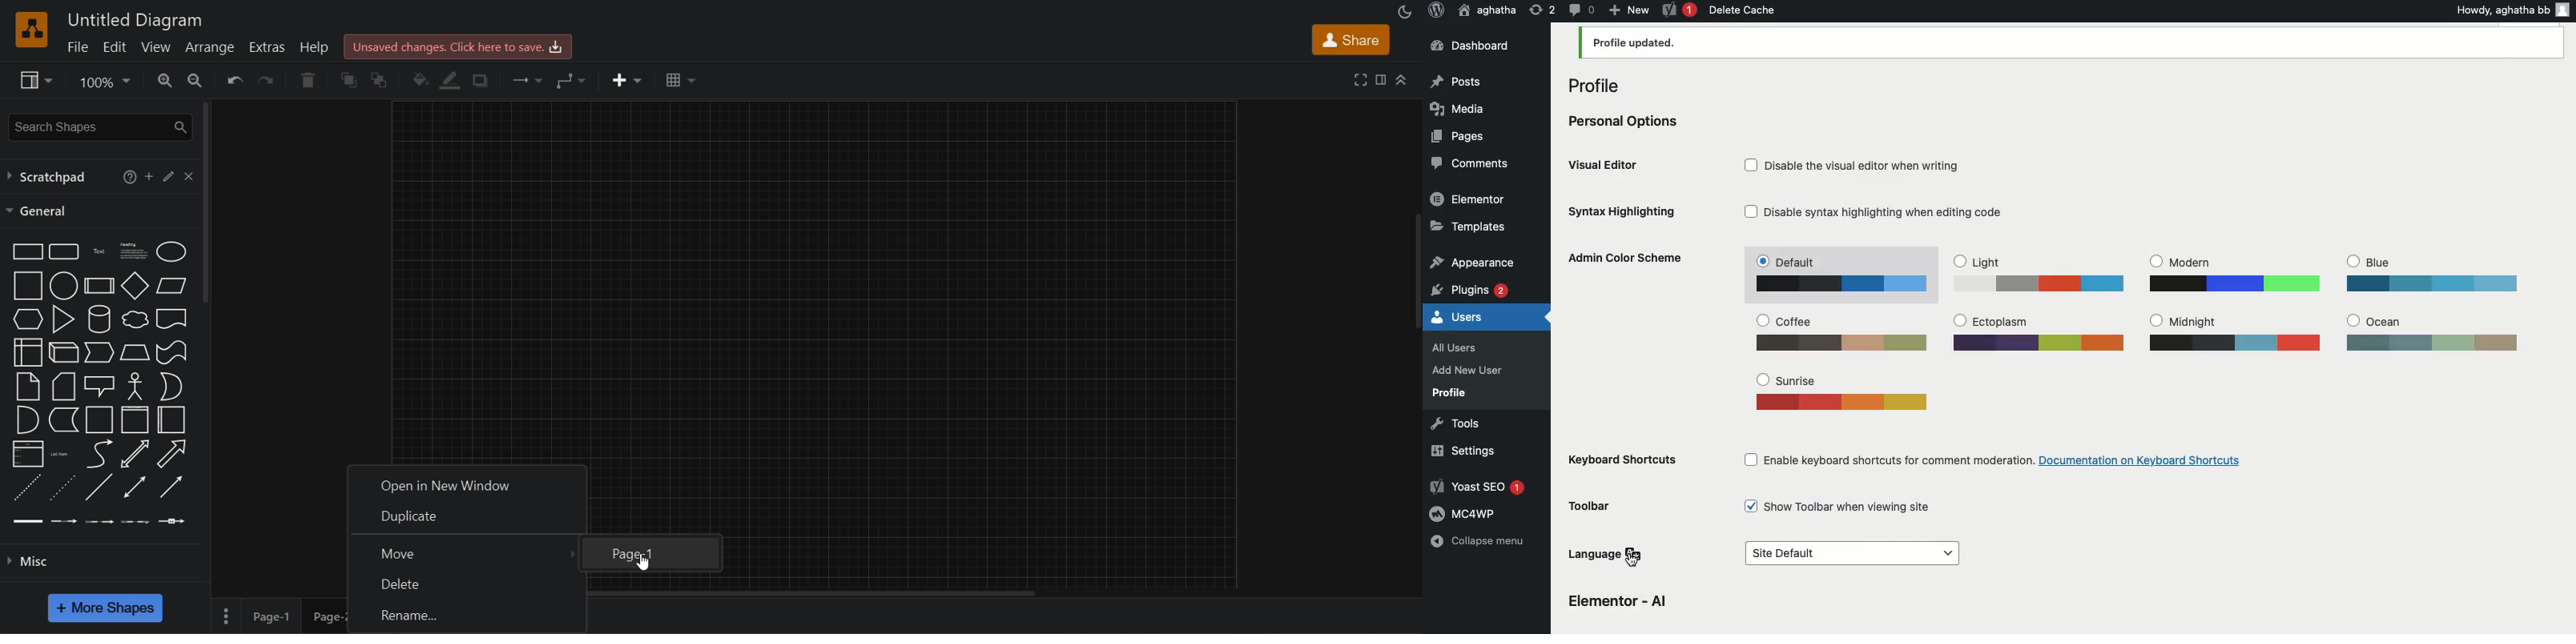  What do you see at coordinates (62, 286) in the screenshot?
I see `circle` at bounding box center [62, 286].